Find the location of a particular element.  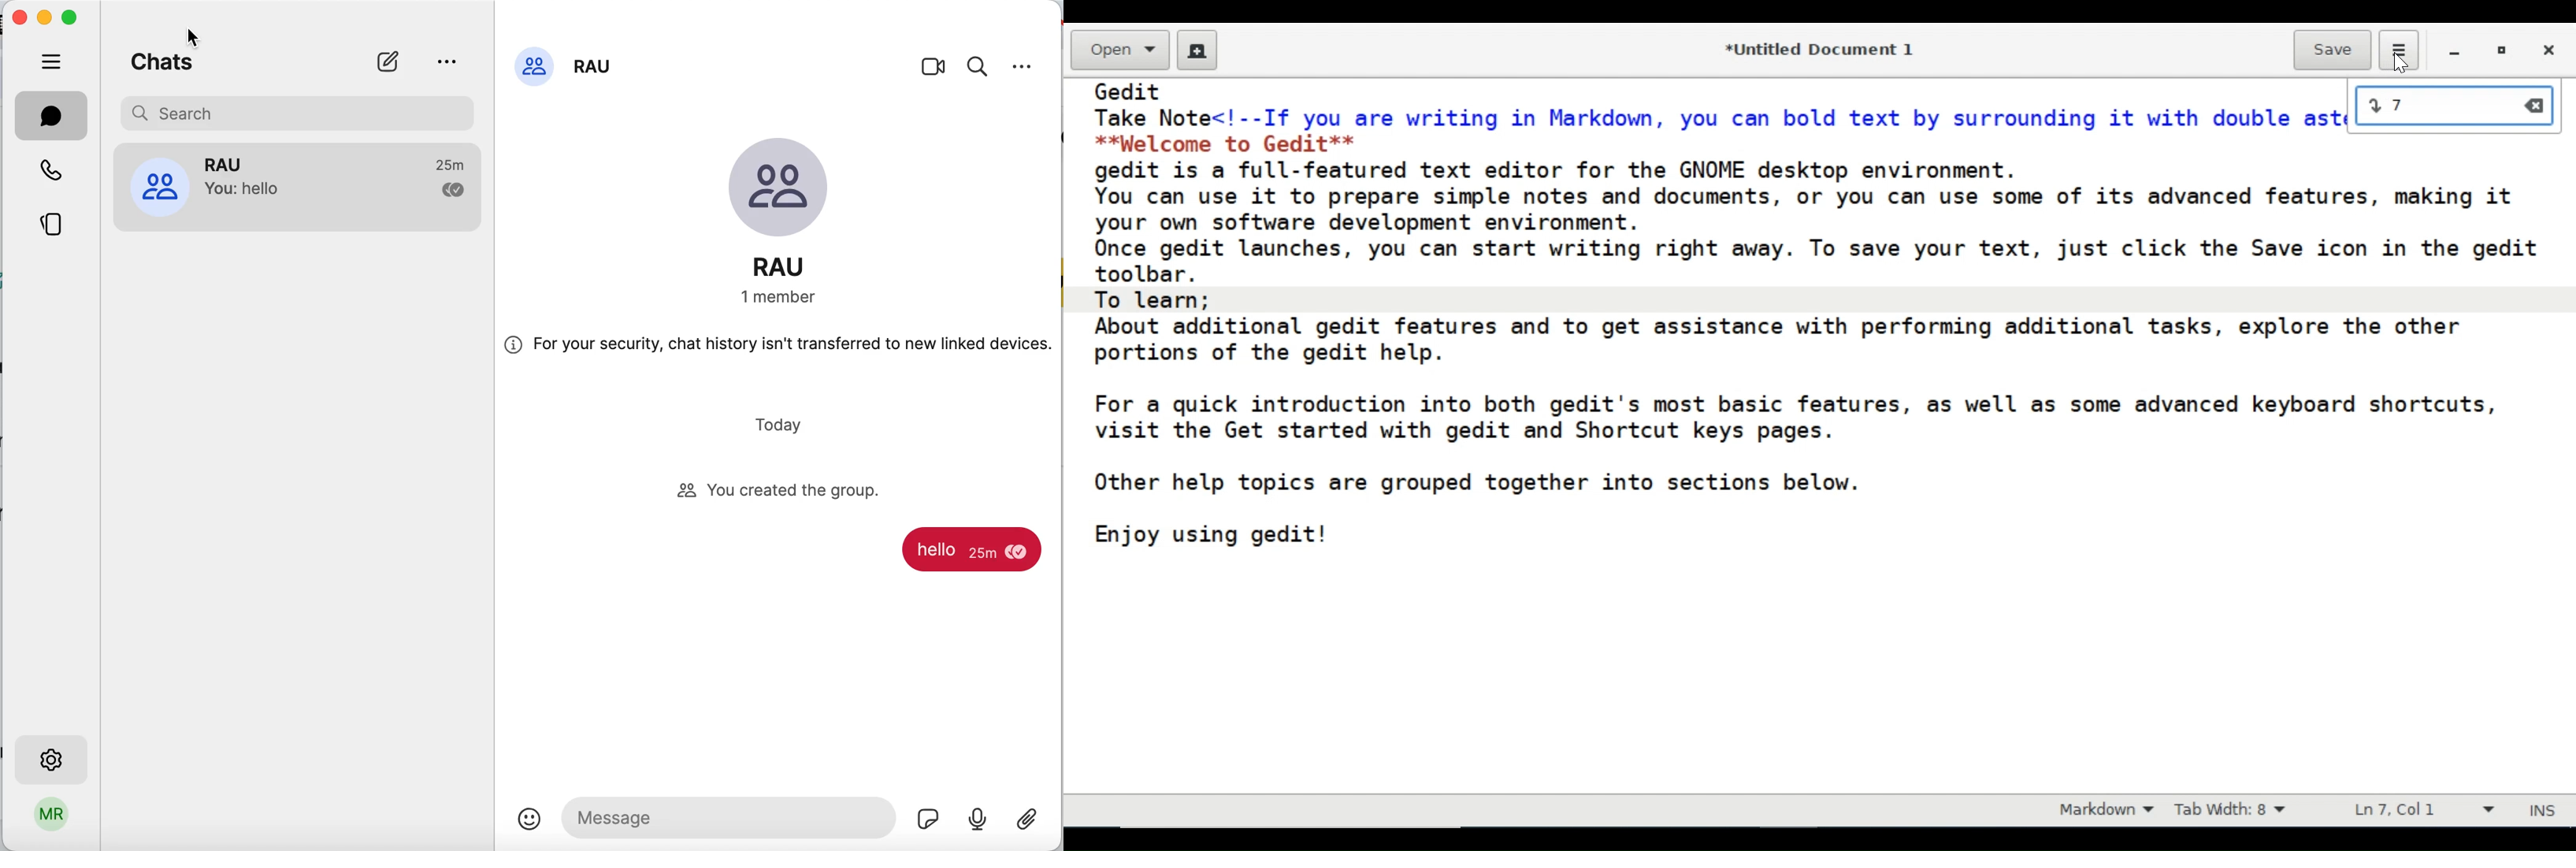

today is located at coordinates (784, 428).